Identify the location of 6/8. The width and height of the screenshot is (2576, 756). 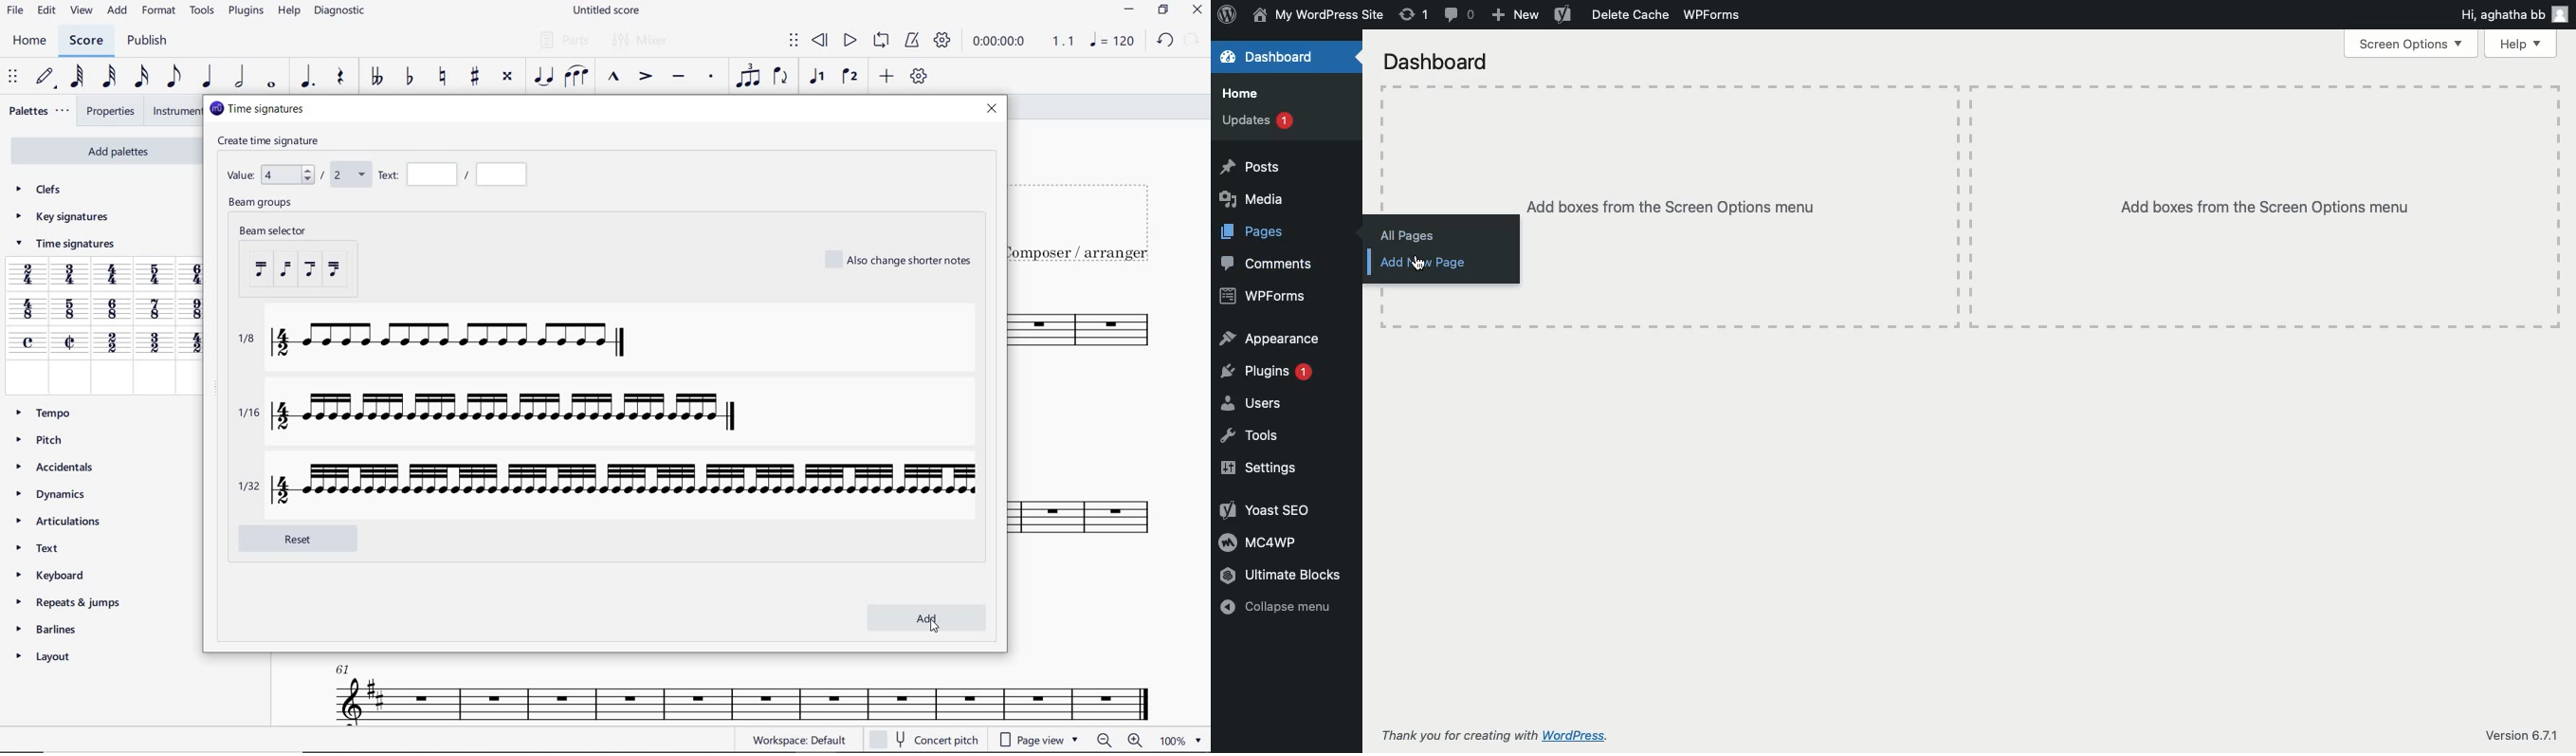
(113, 309).